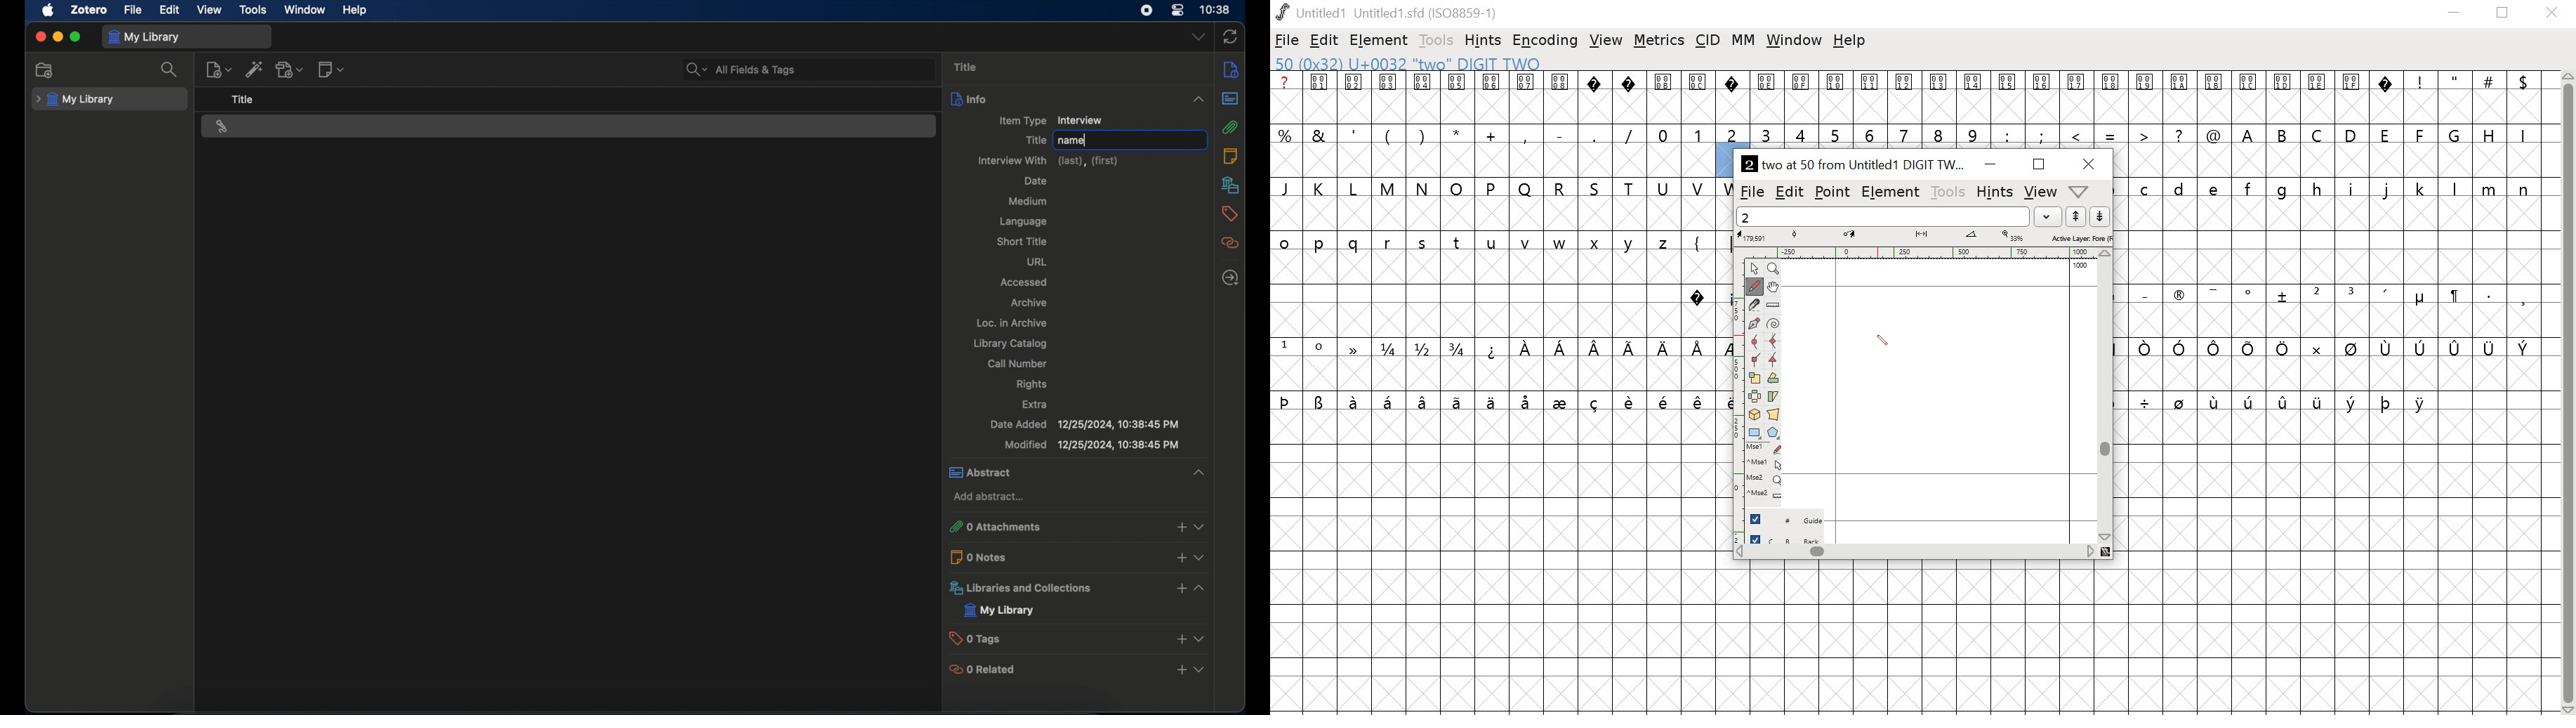 This screenshot has width=2576, height=728. Describe the element at coordinates (1794, 42) in the screenshot. I see `window` at that location.